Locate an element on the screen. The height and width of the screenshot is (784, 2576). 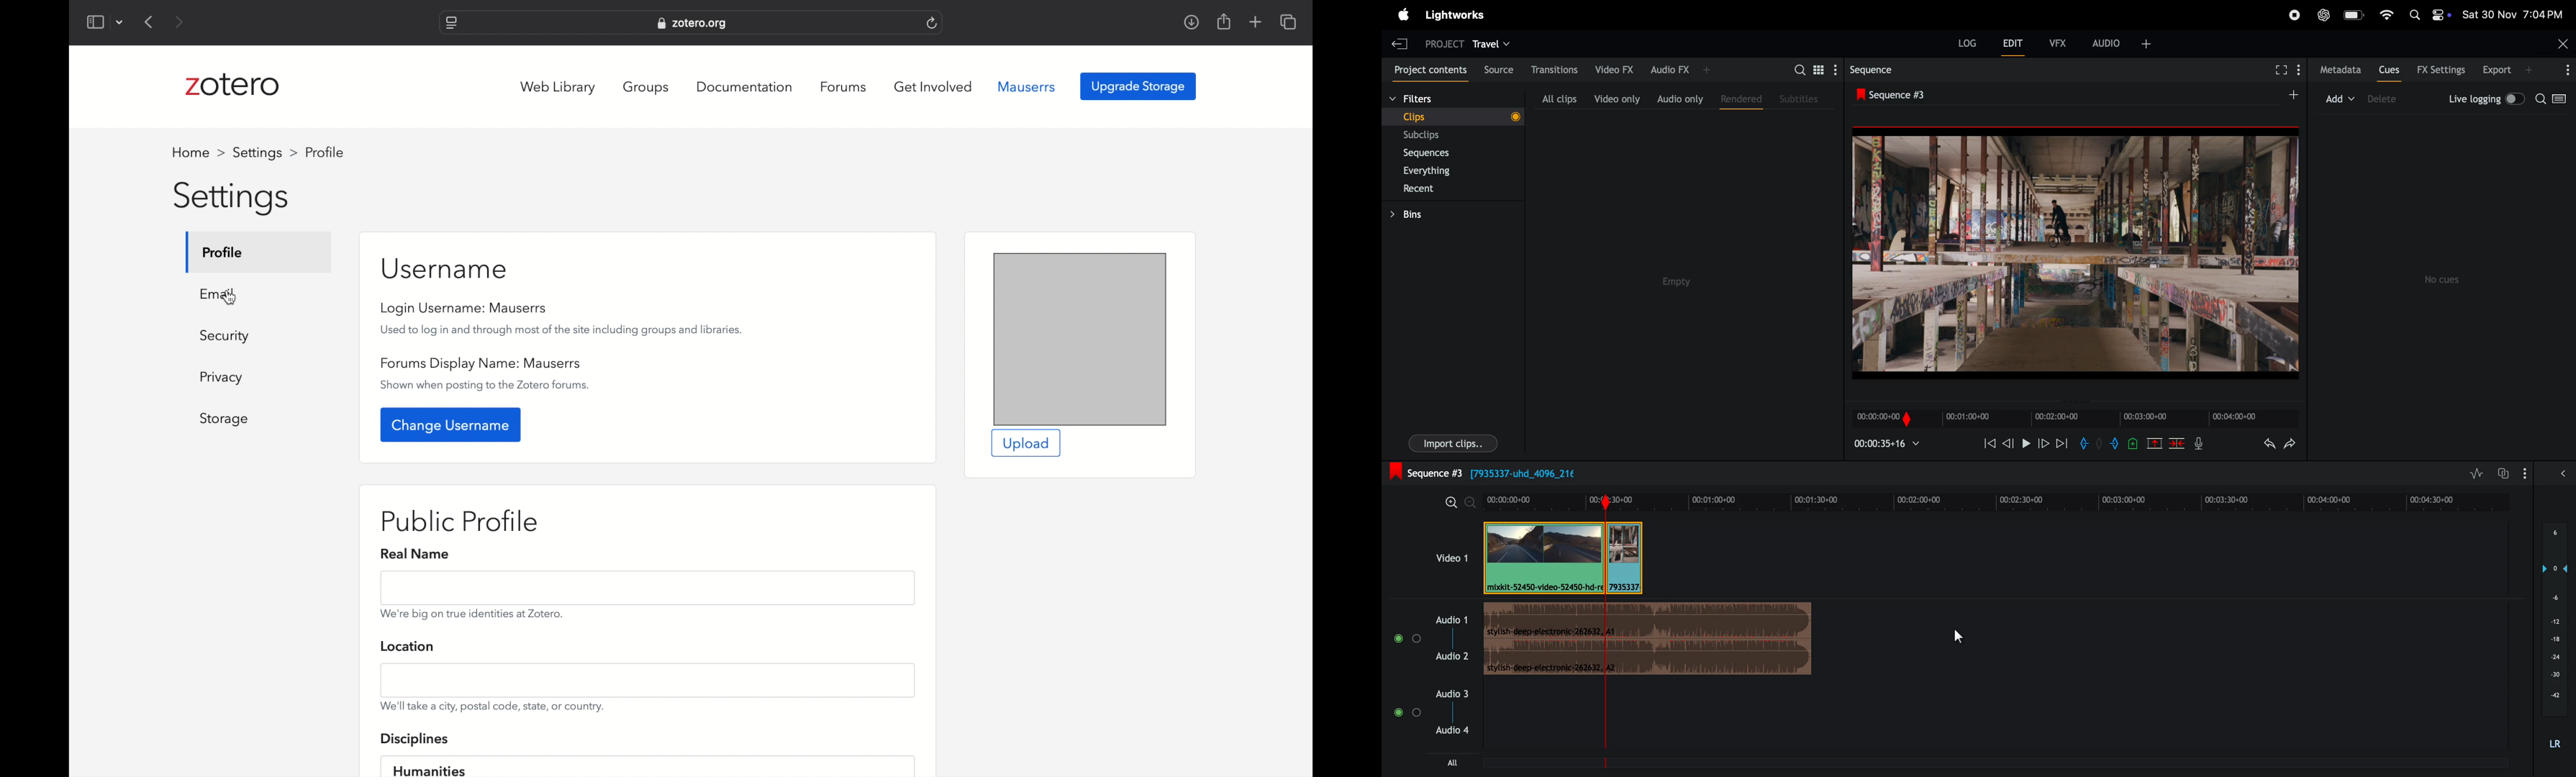
used to log in and through most of the sites including groups and libraries is located at coordinates (562, 330).